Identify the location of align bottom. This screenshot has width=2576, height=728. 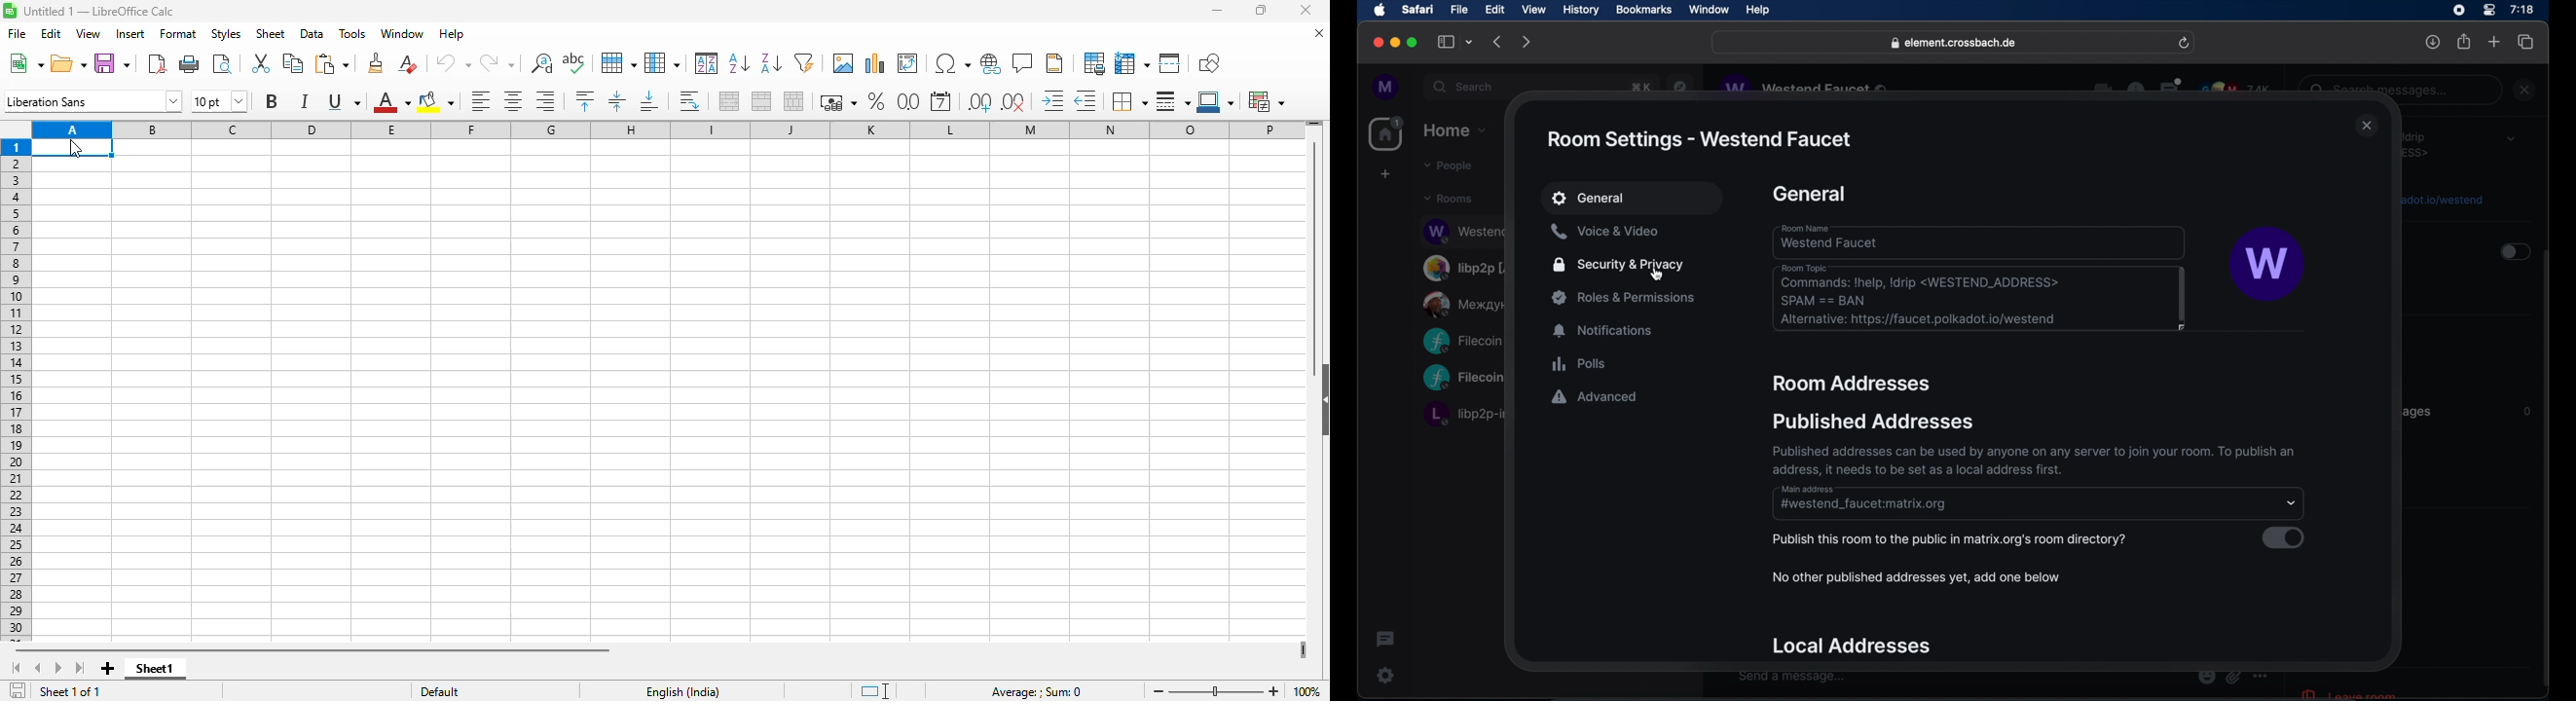
(649, 101).